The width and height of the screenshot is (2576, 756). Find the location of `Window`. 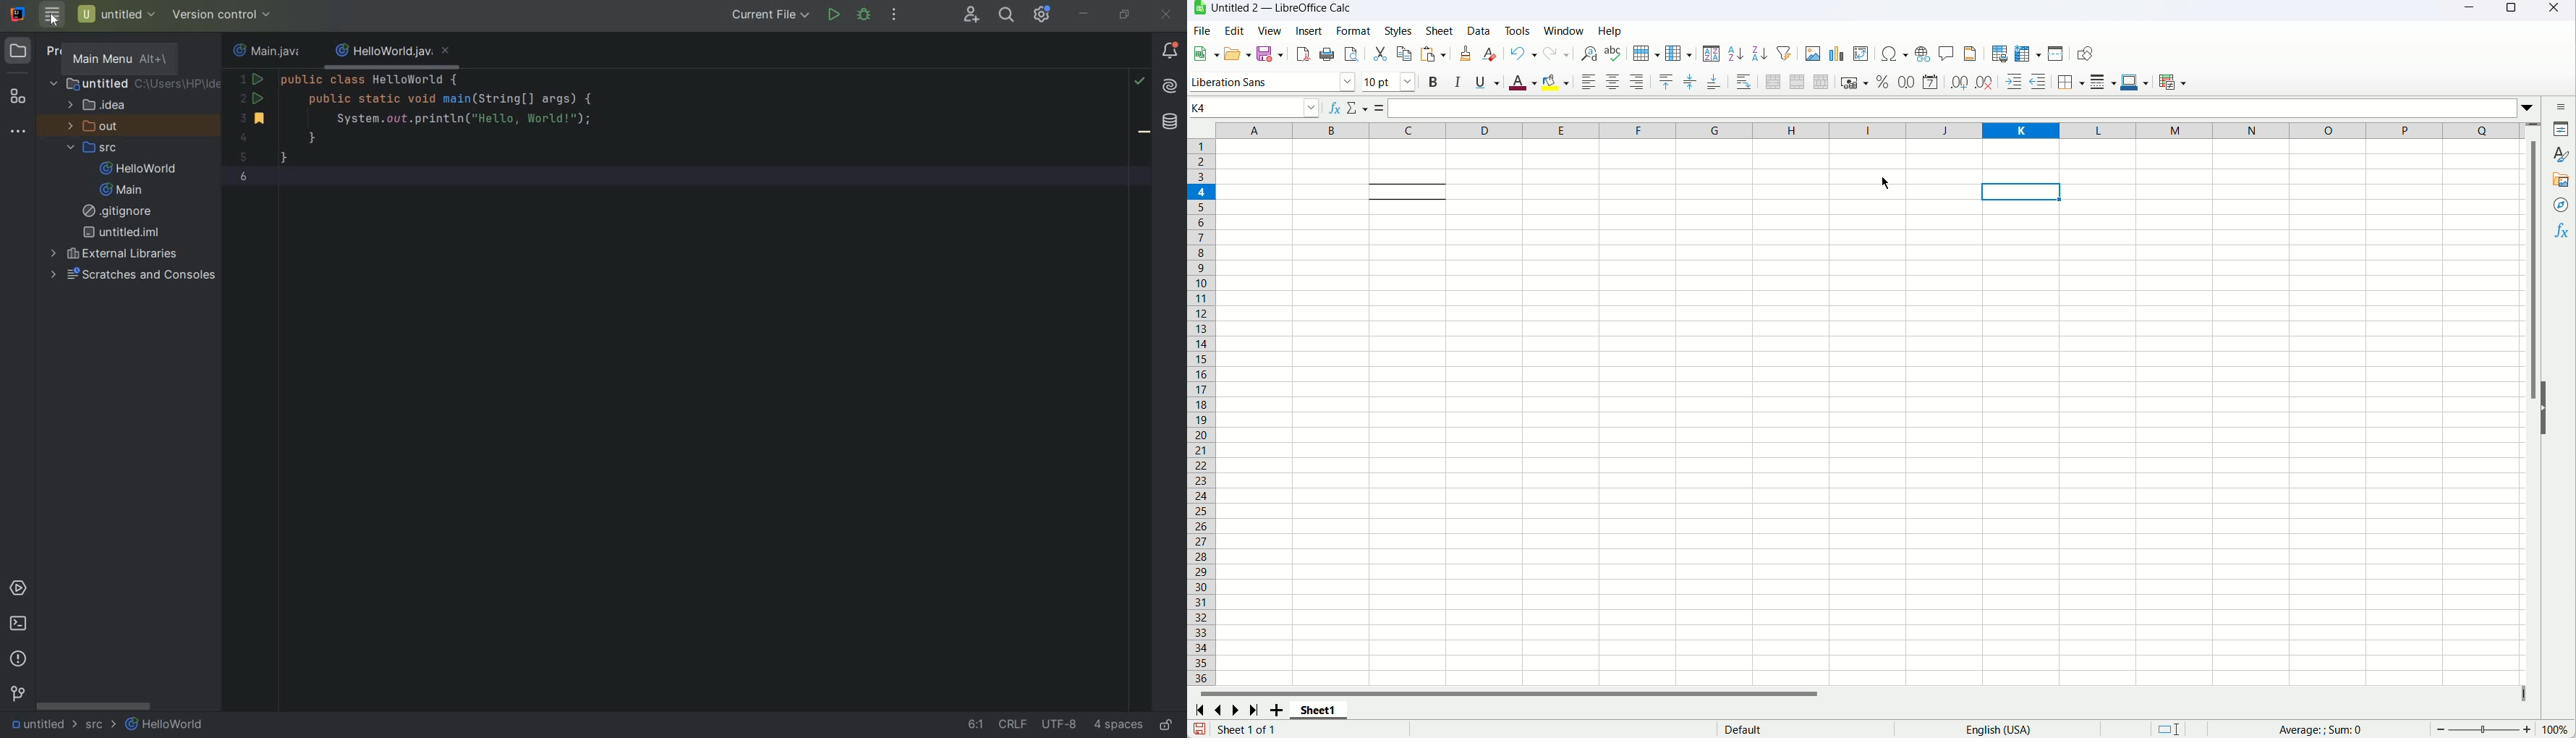

Window is located at coordinates (1564, 30).